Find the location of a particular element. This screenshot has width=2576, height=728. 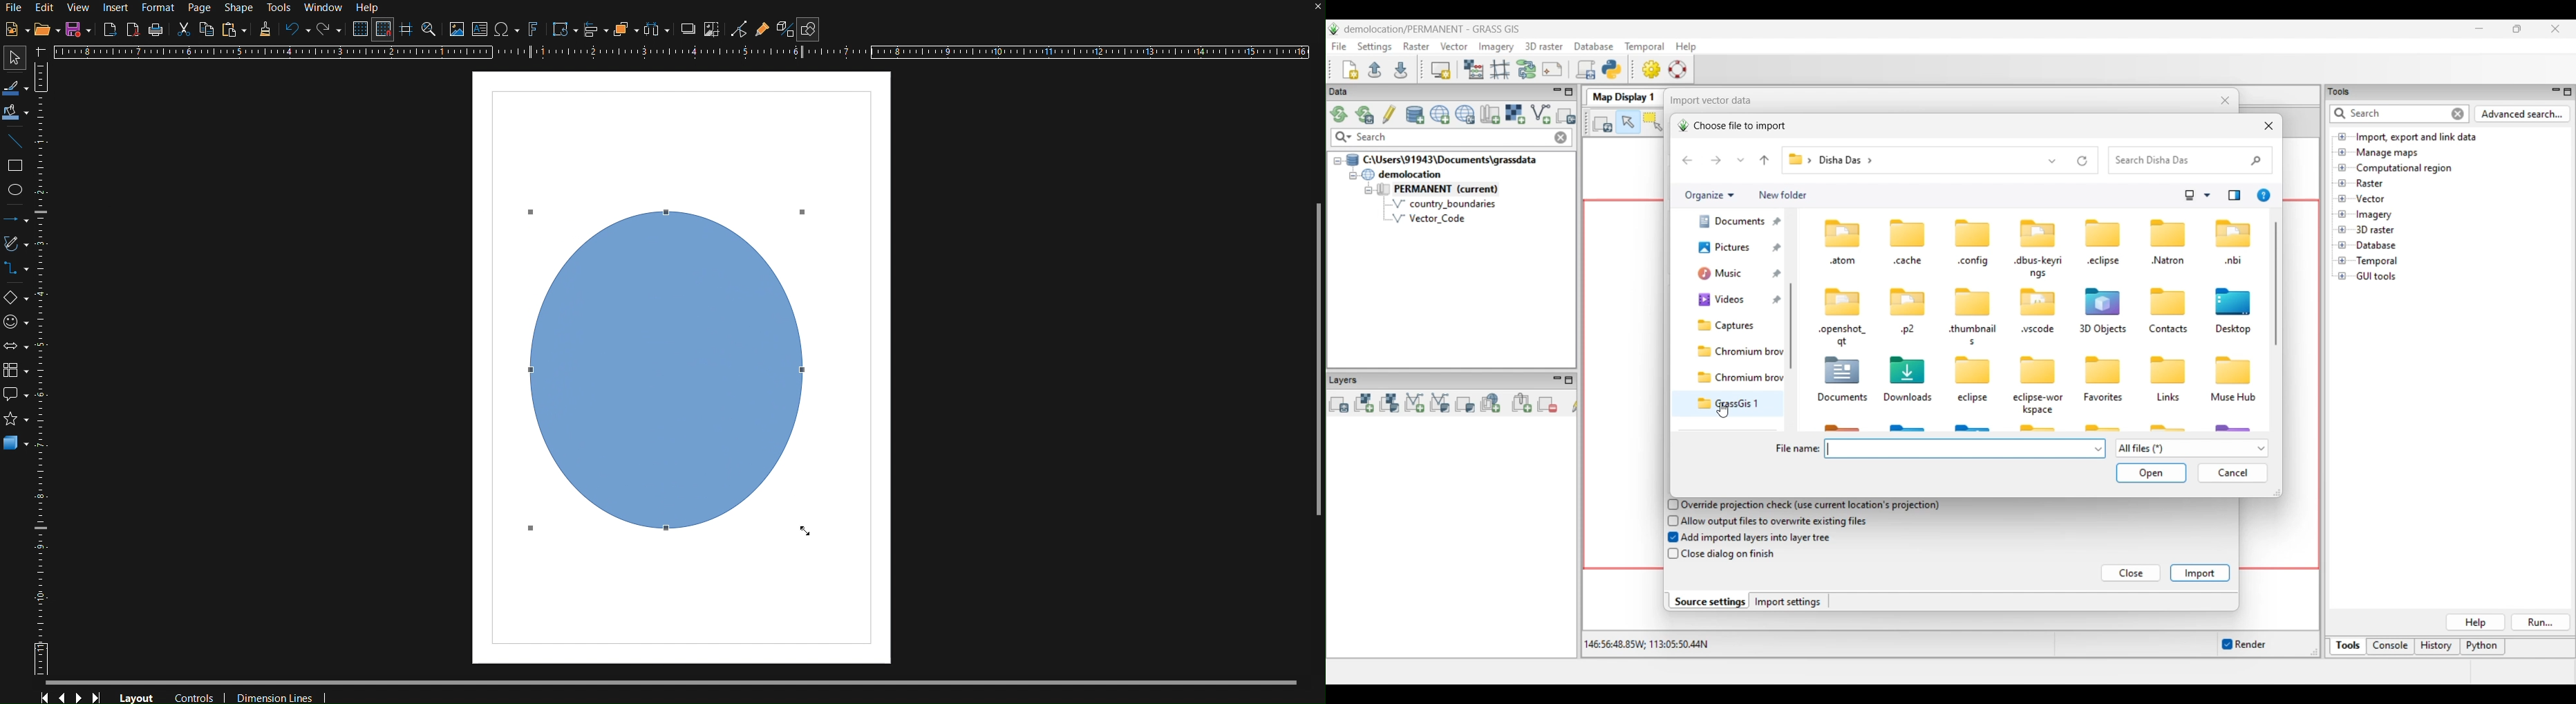

close is located at coordinates (1317, 8).